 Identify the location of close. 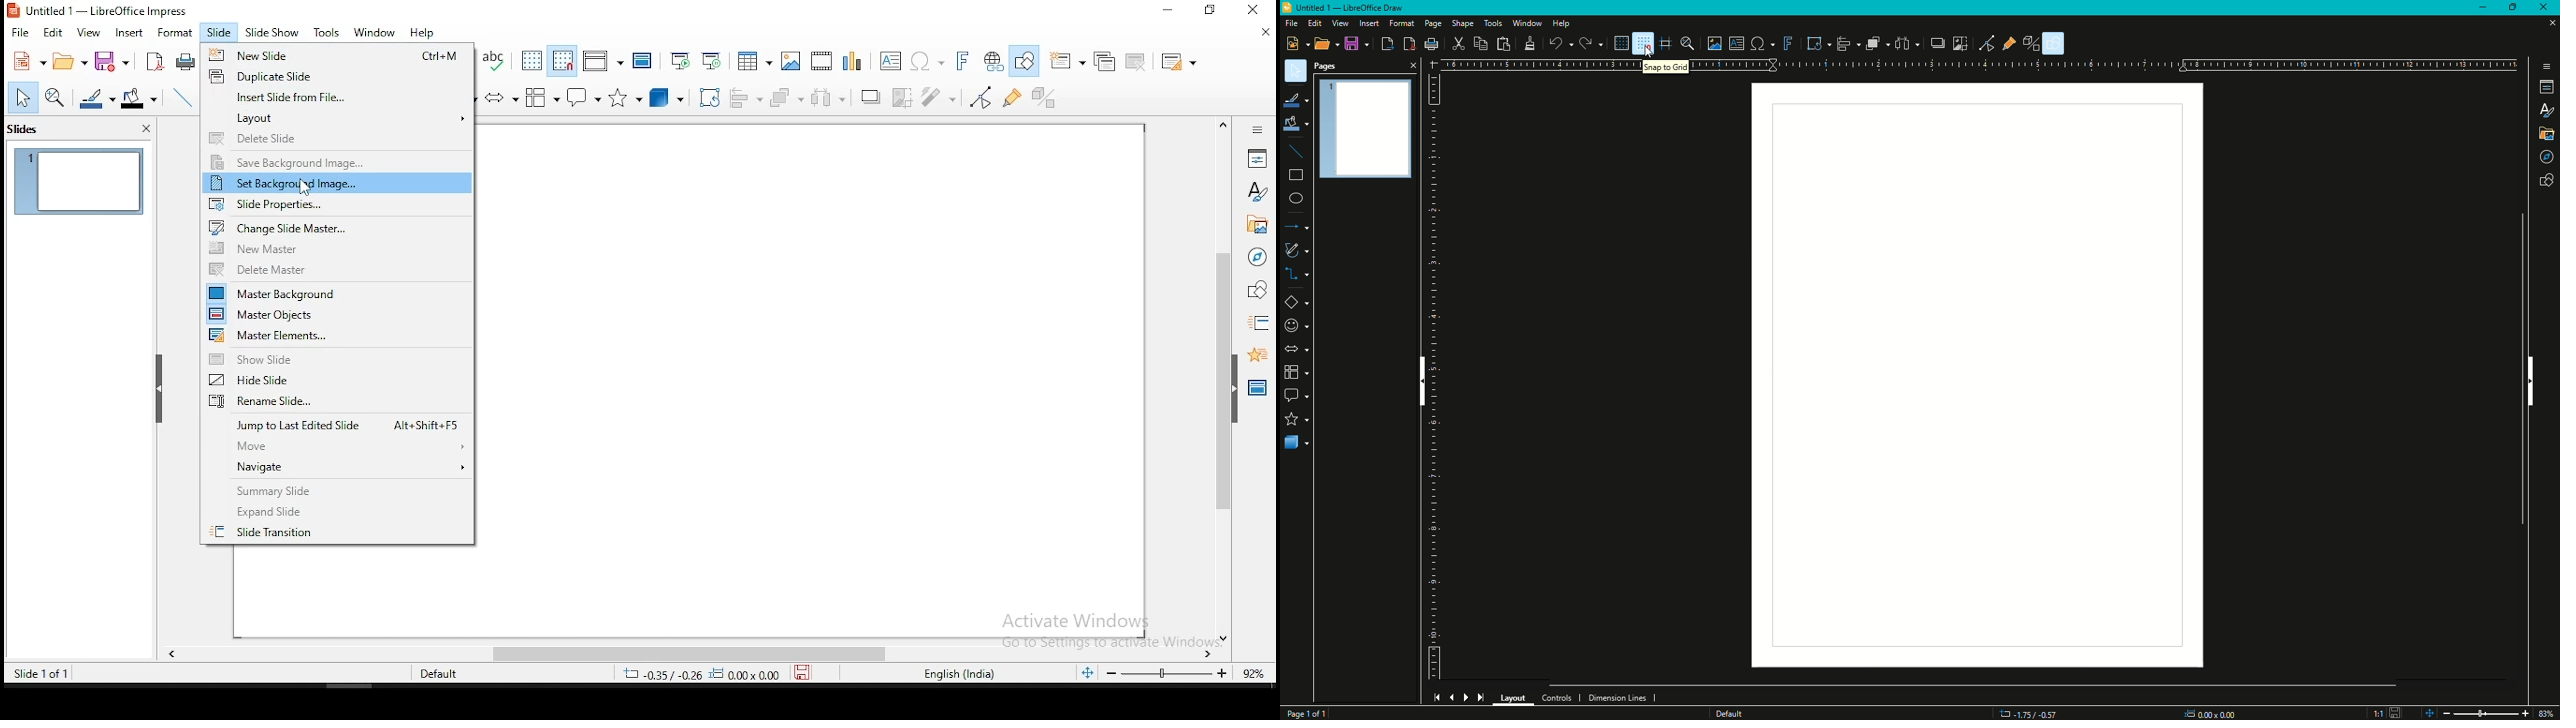
(142, 130).